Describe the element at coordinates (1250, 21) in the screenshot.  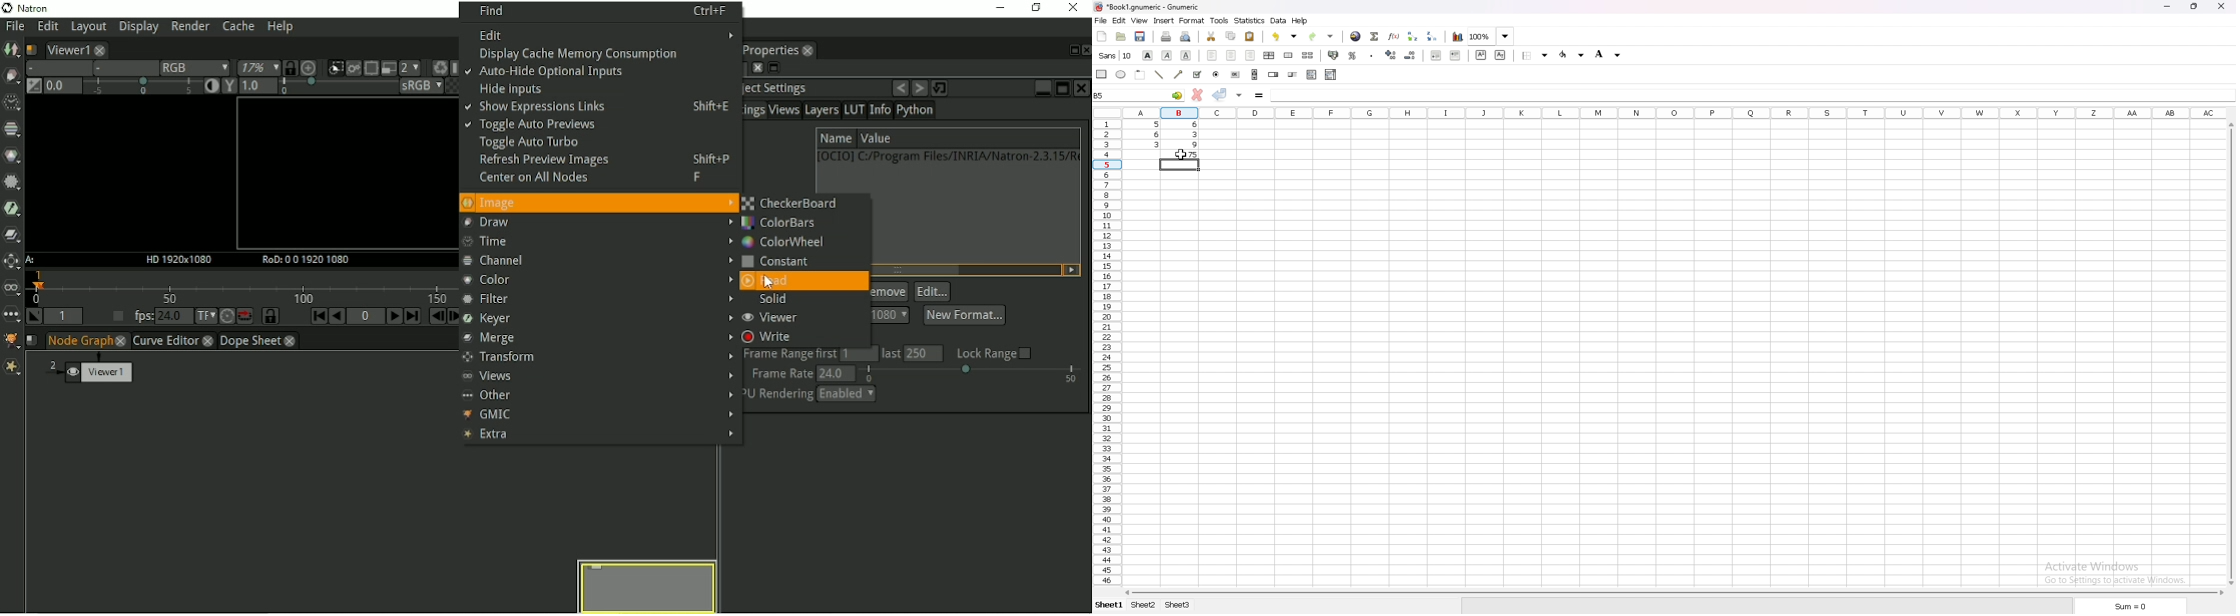
I see `statistics` at that location.